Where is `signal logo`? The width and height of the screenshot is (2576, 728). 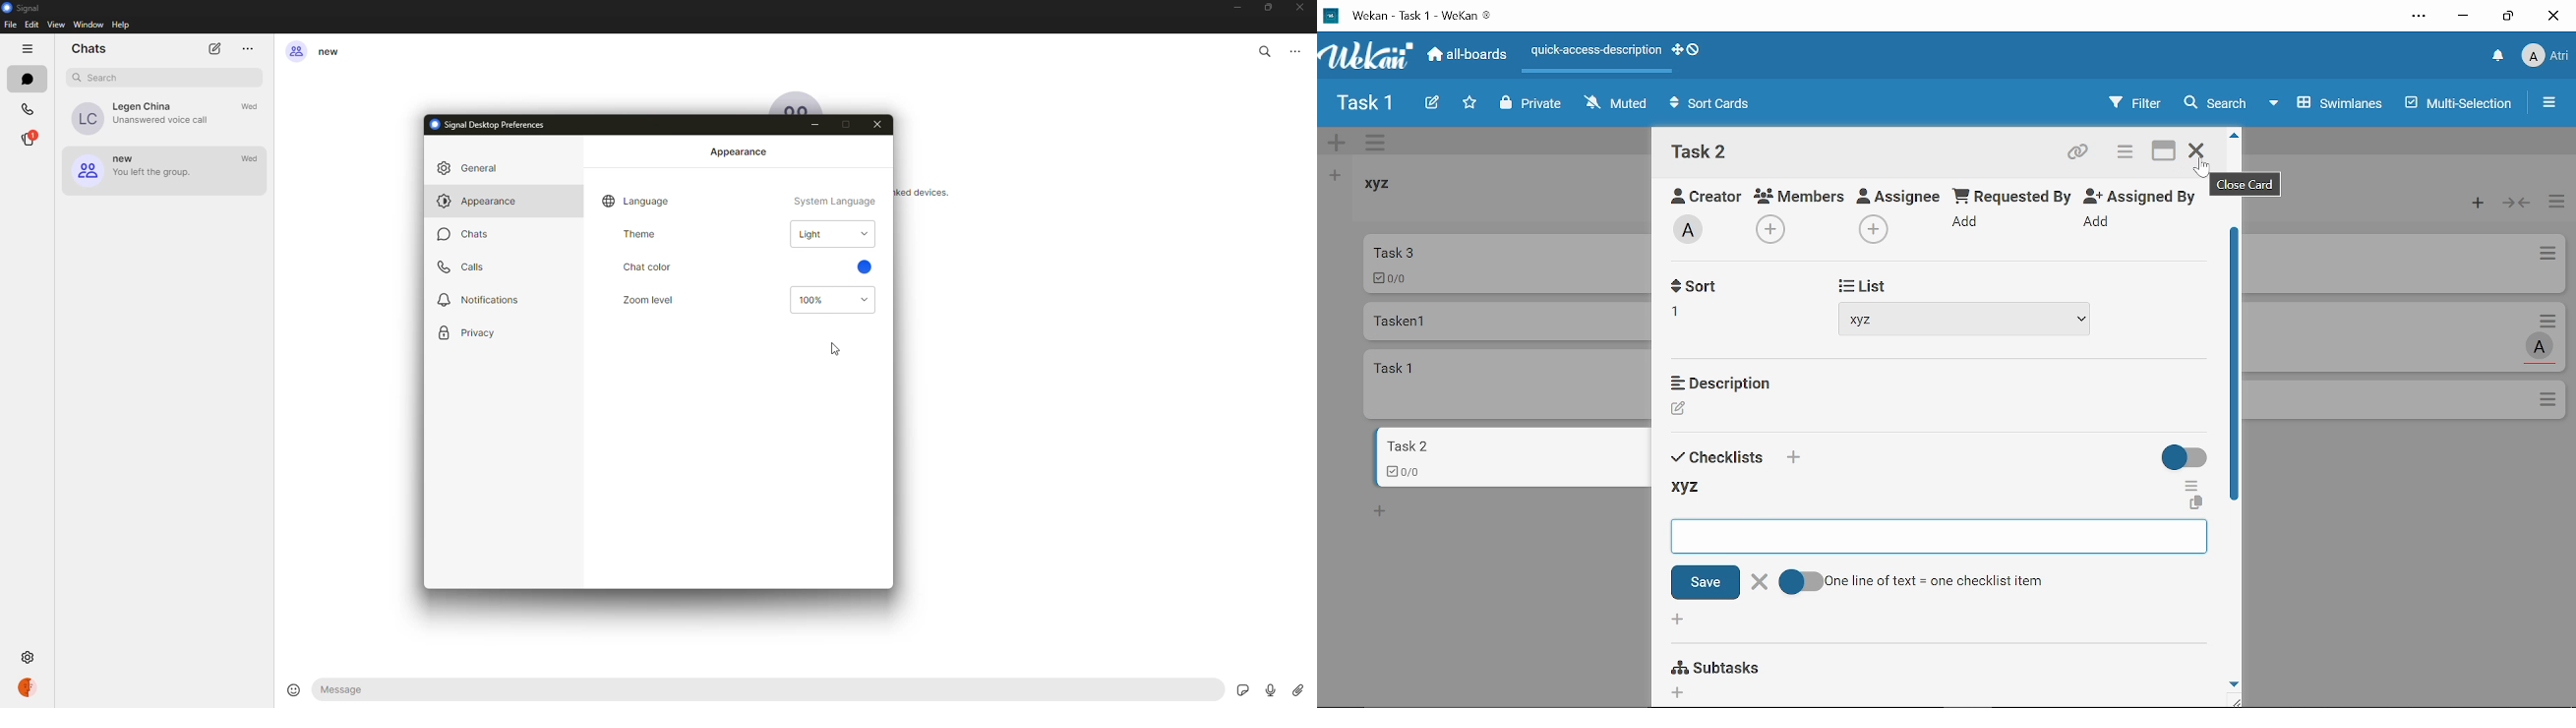 signal logo is located at coordinates (25, 8).